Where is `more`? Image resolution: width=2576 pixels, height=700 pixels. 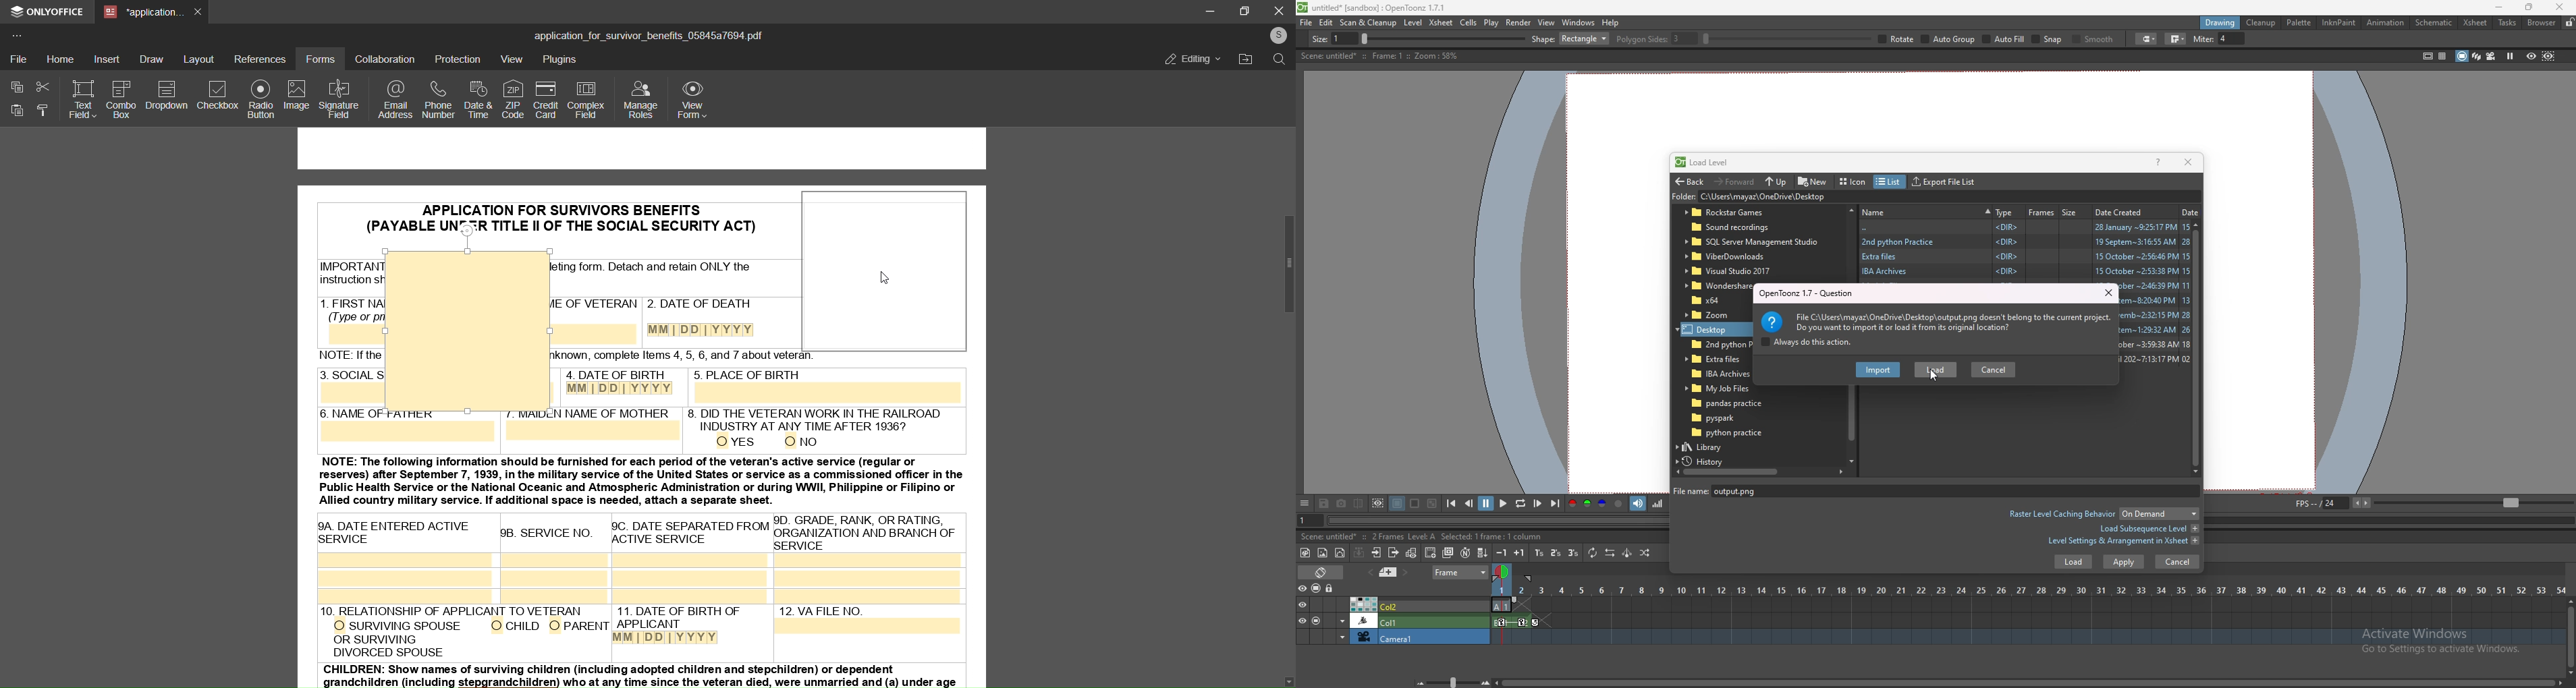
more is located at coordinates (20, 34).